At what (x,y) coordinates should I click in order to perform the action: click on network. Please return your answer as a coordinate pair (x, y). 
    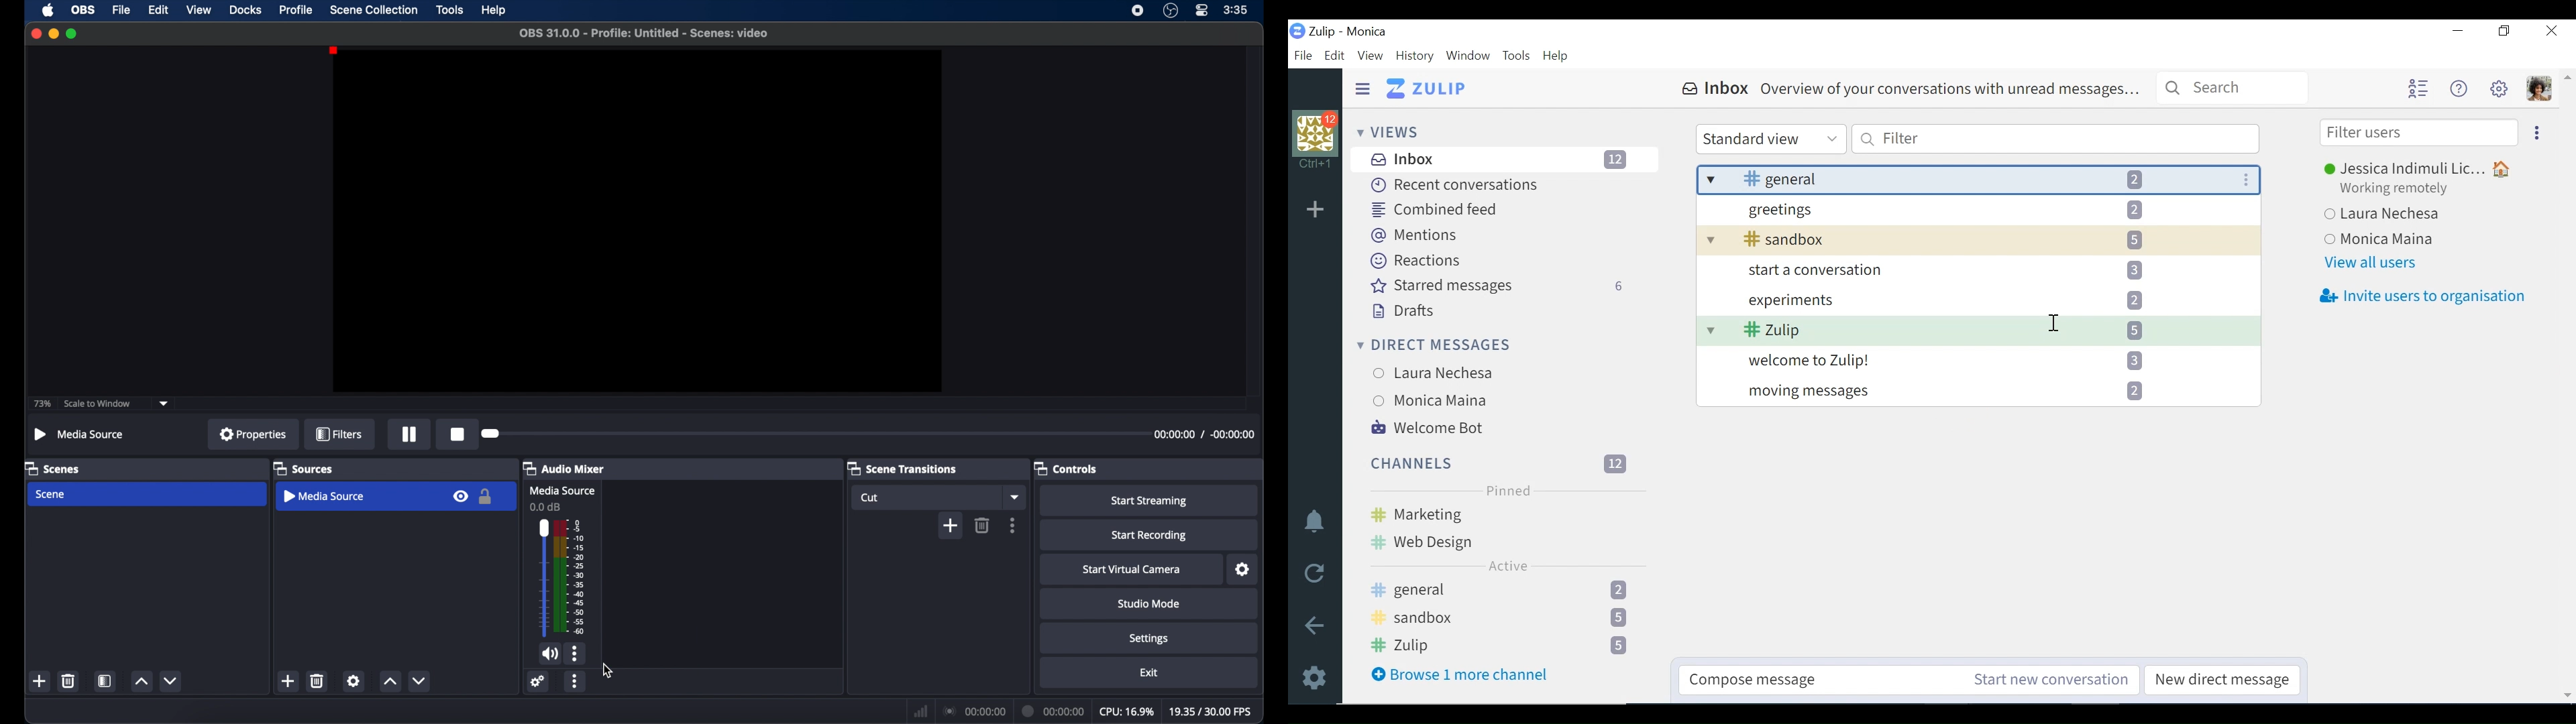
    Looking at the image, I should click on (919, 710).